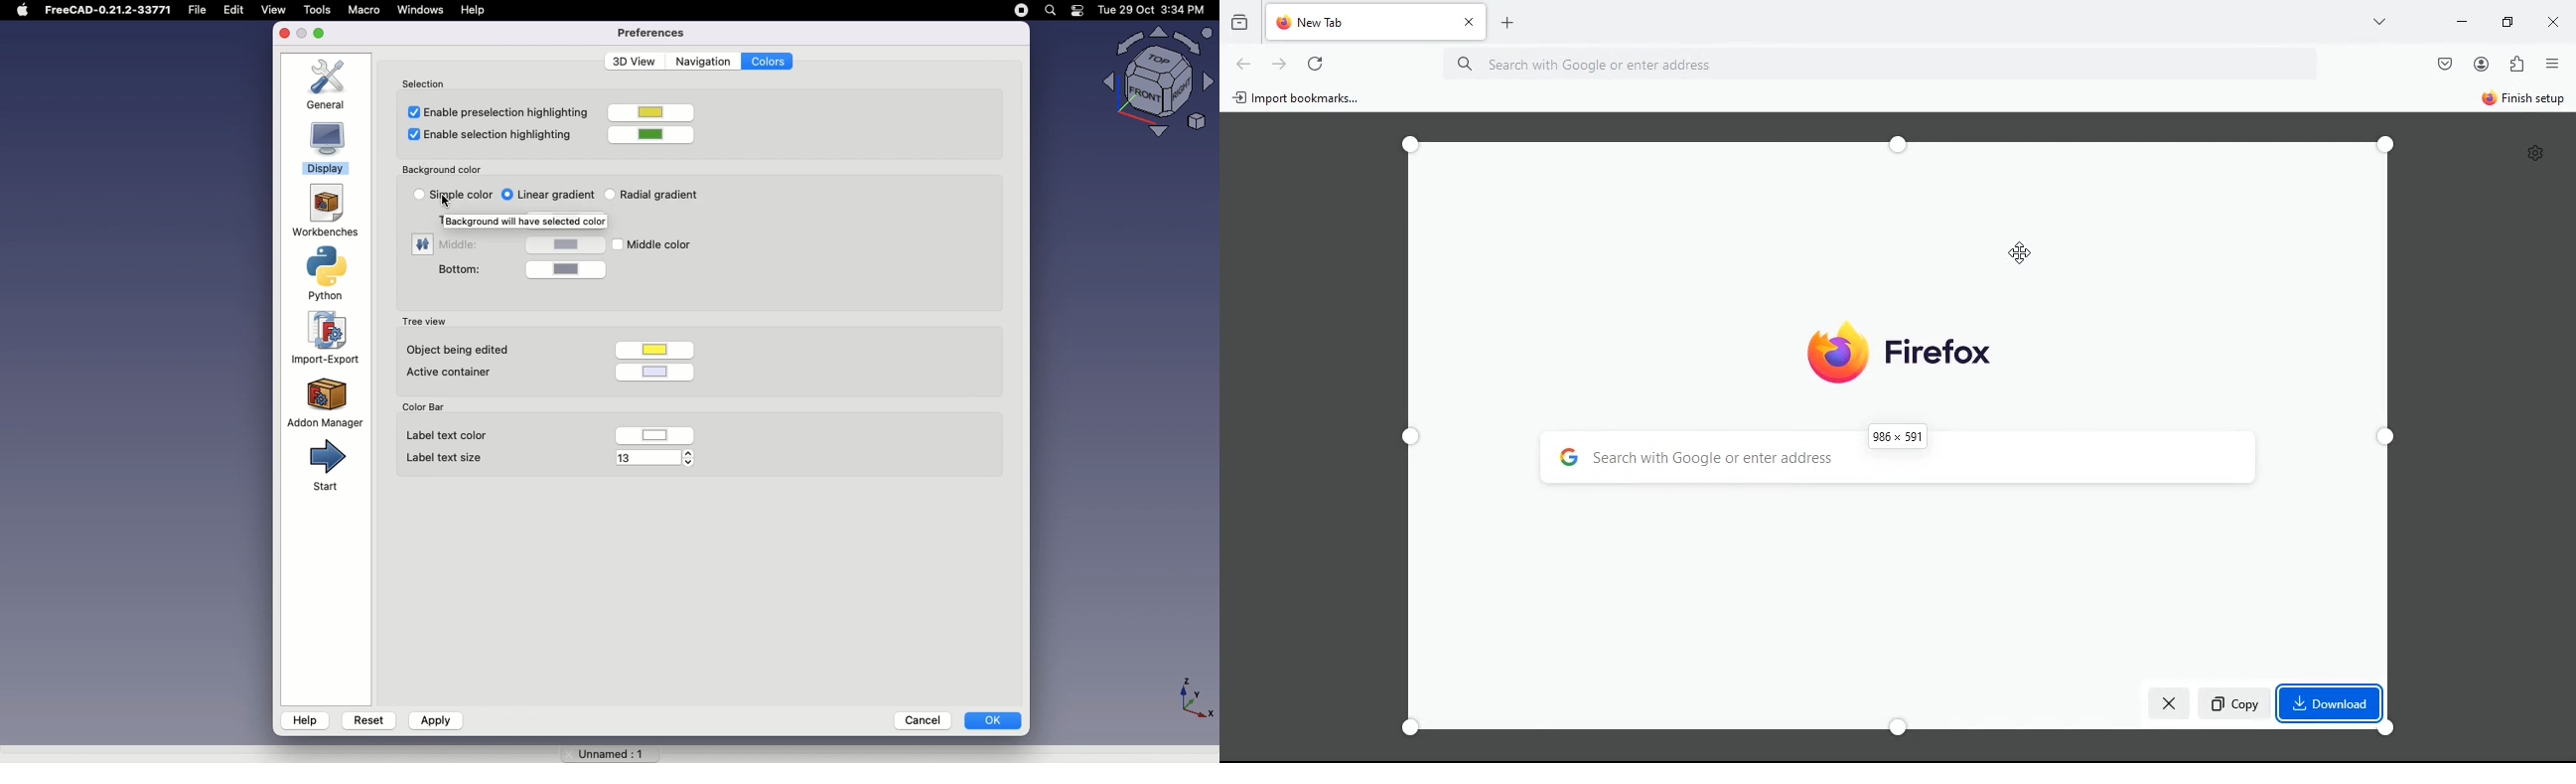  Describe the element at coordinates (2331, 703) in the screenshot. I see `download` at that location.